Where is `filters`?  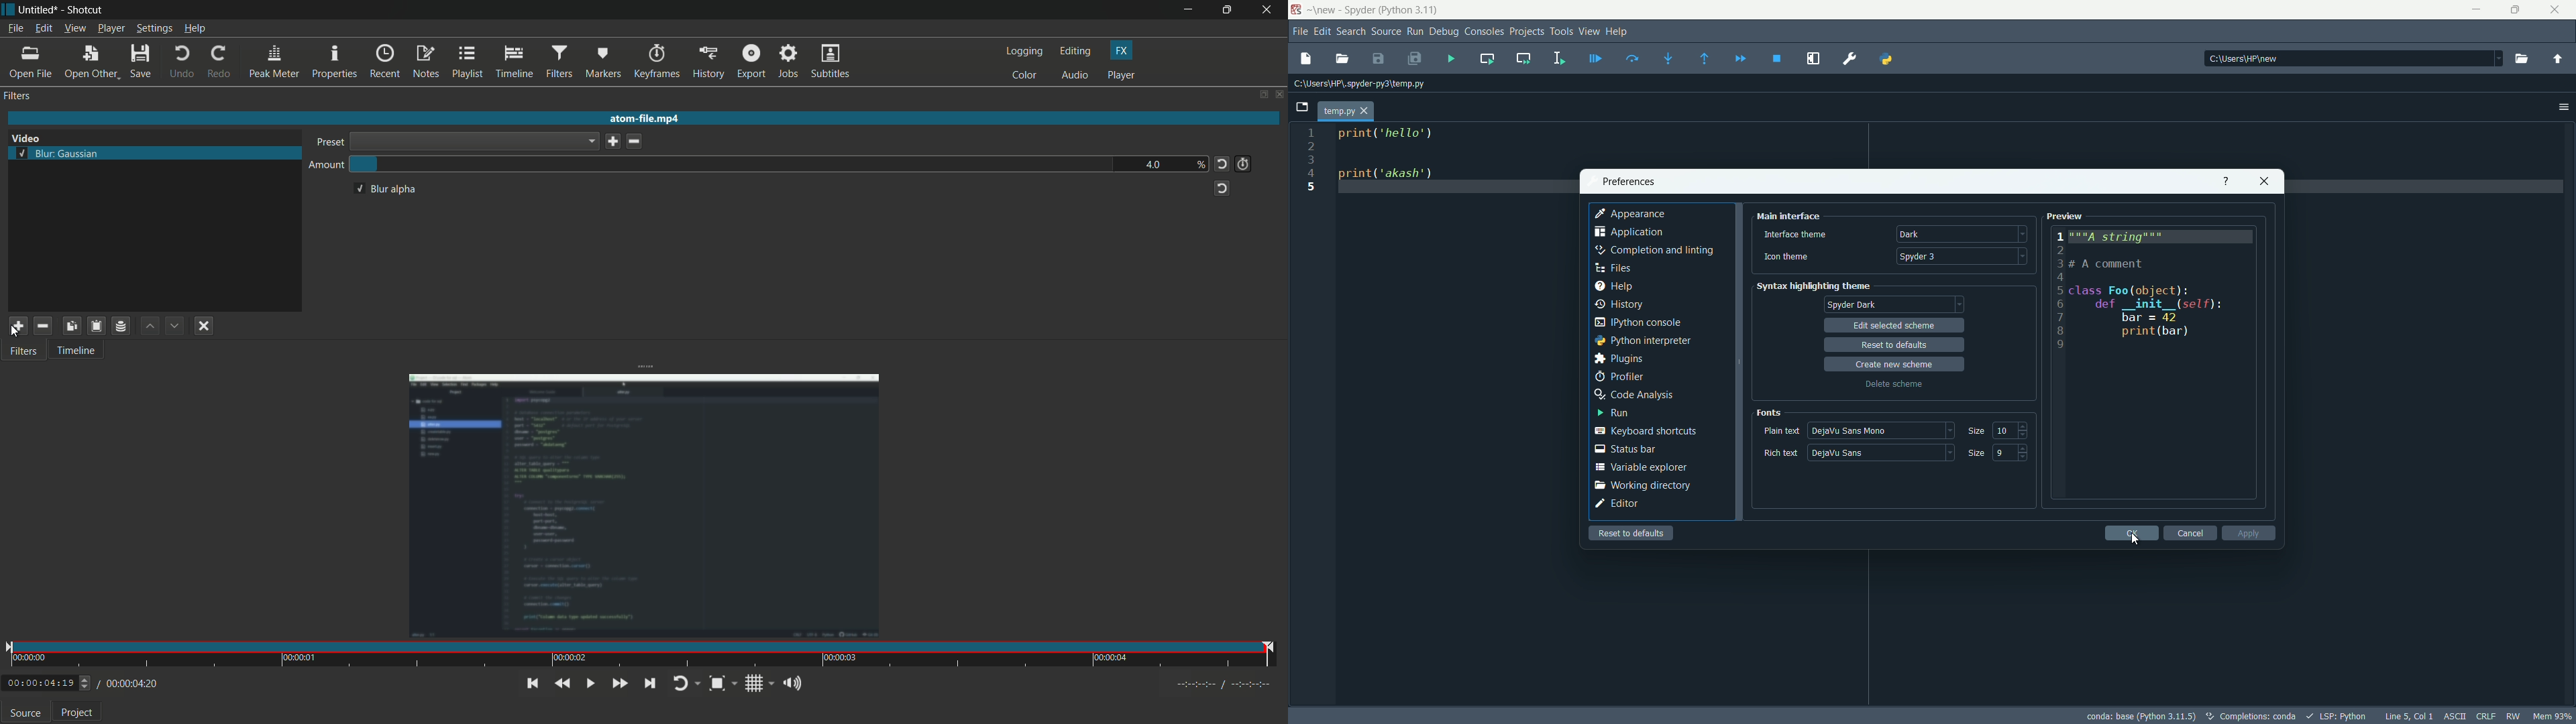 filters is located at coordinates (557, 62).